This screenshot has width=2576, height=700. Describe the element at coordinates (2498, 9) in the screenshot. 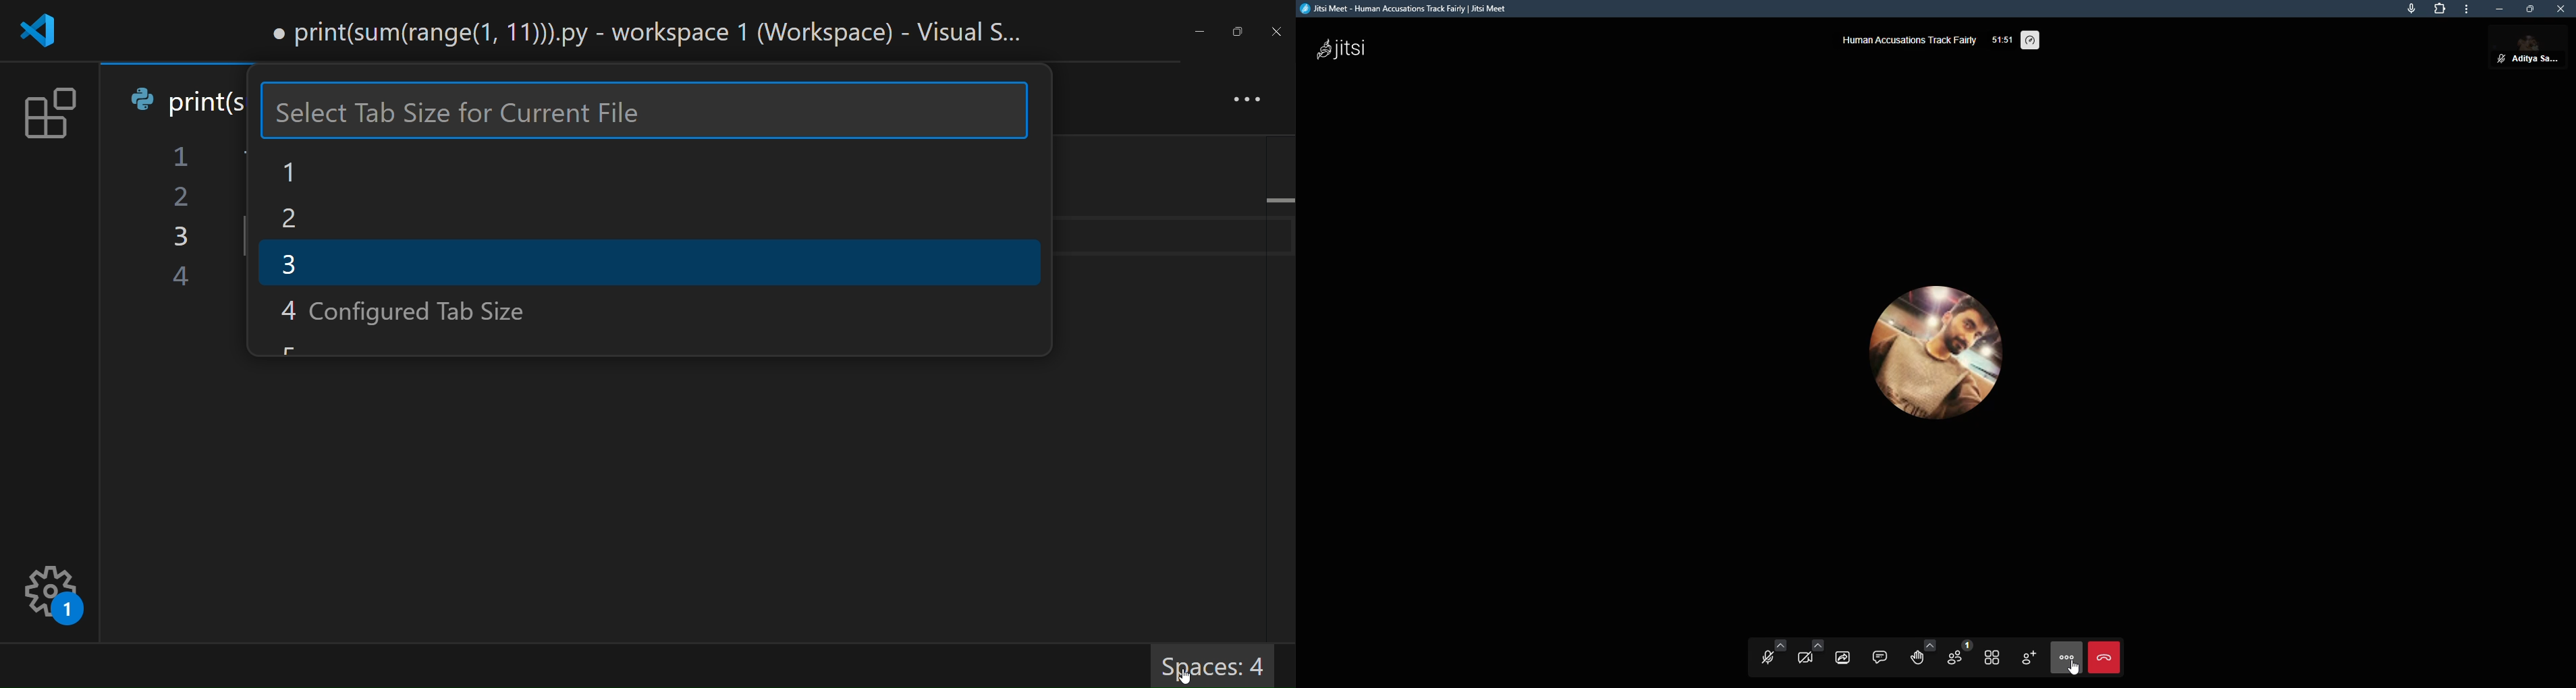

I see `minimize` at that location.